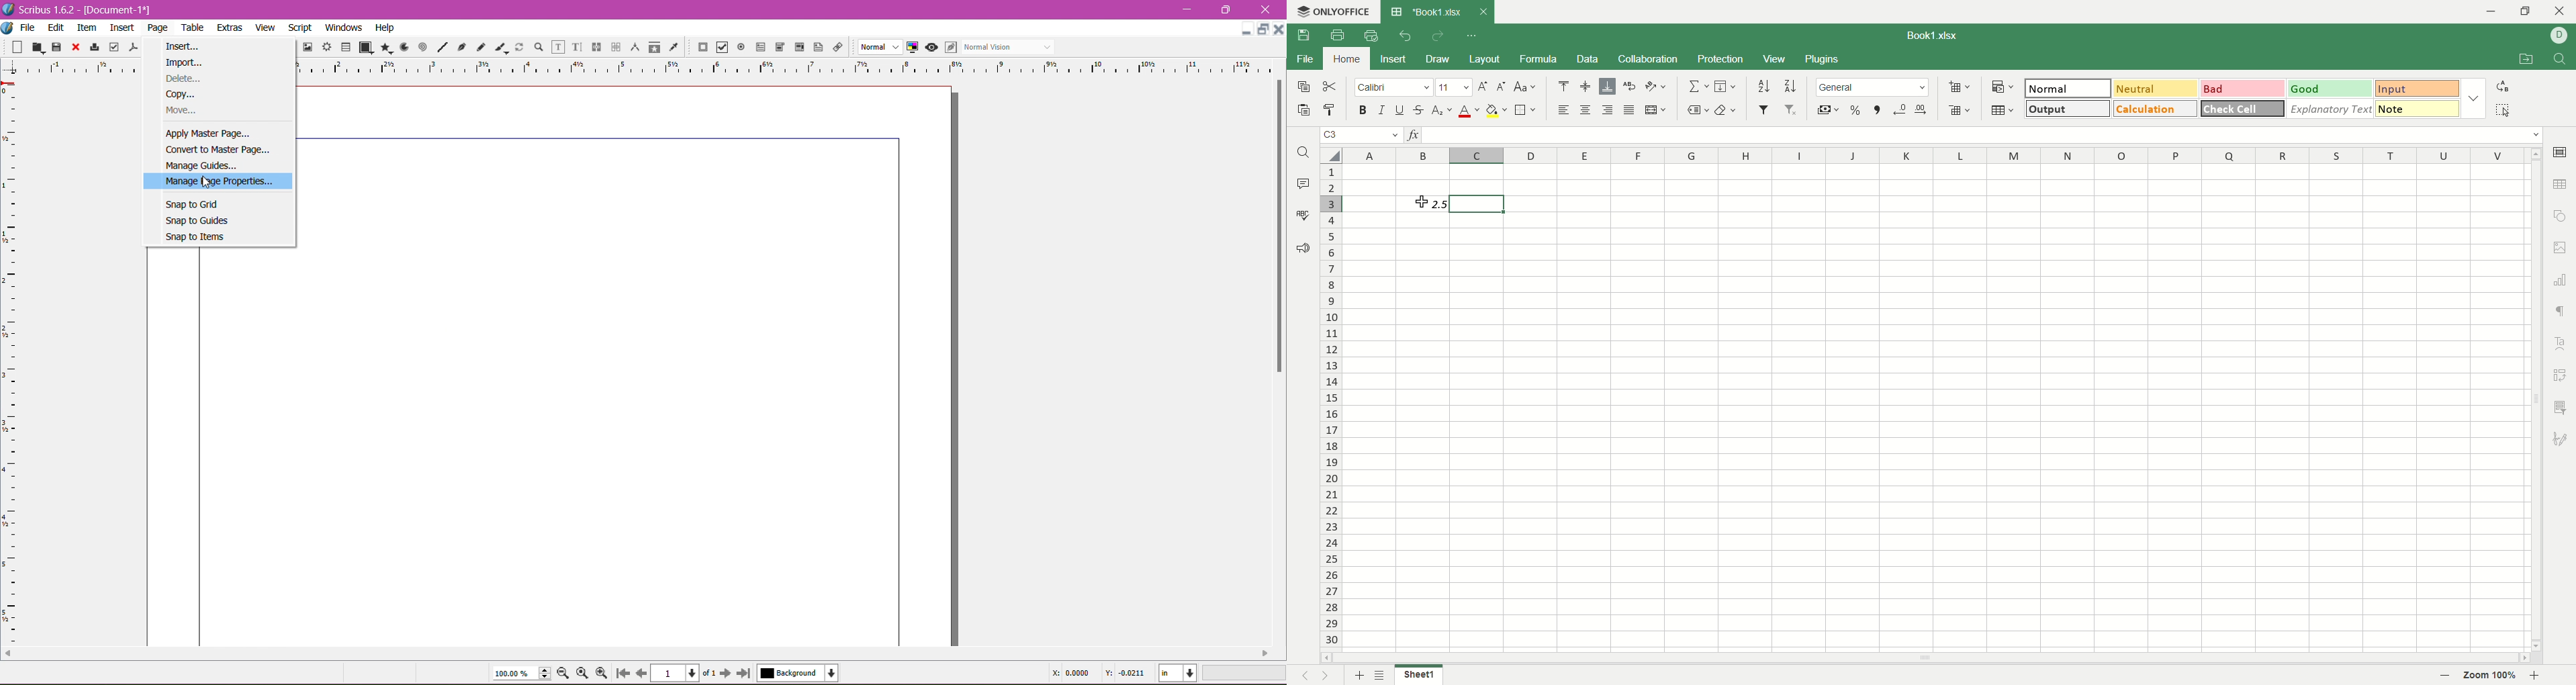 Image resolution: width=2576 pixels, height=700 pixels. Describe the element at coordinates (114, 47) in the screenshot. I see `Preflight Verifier` at that location.